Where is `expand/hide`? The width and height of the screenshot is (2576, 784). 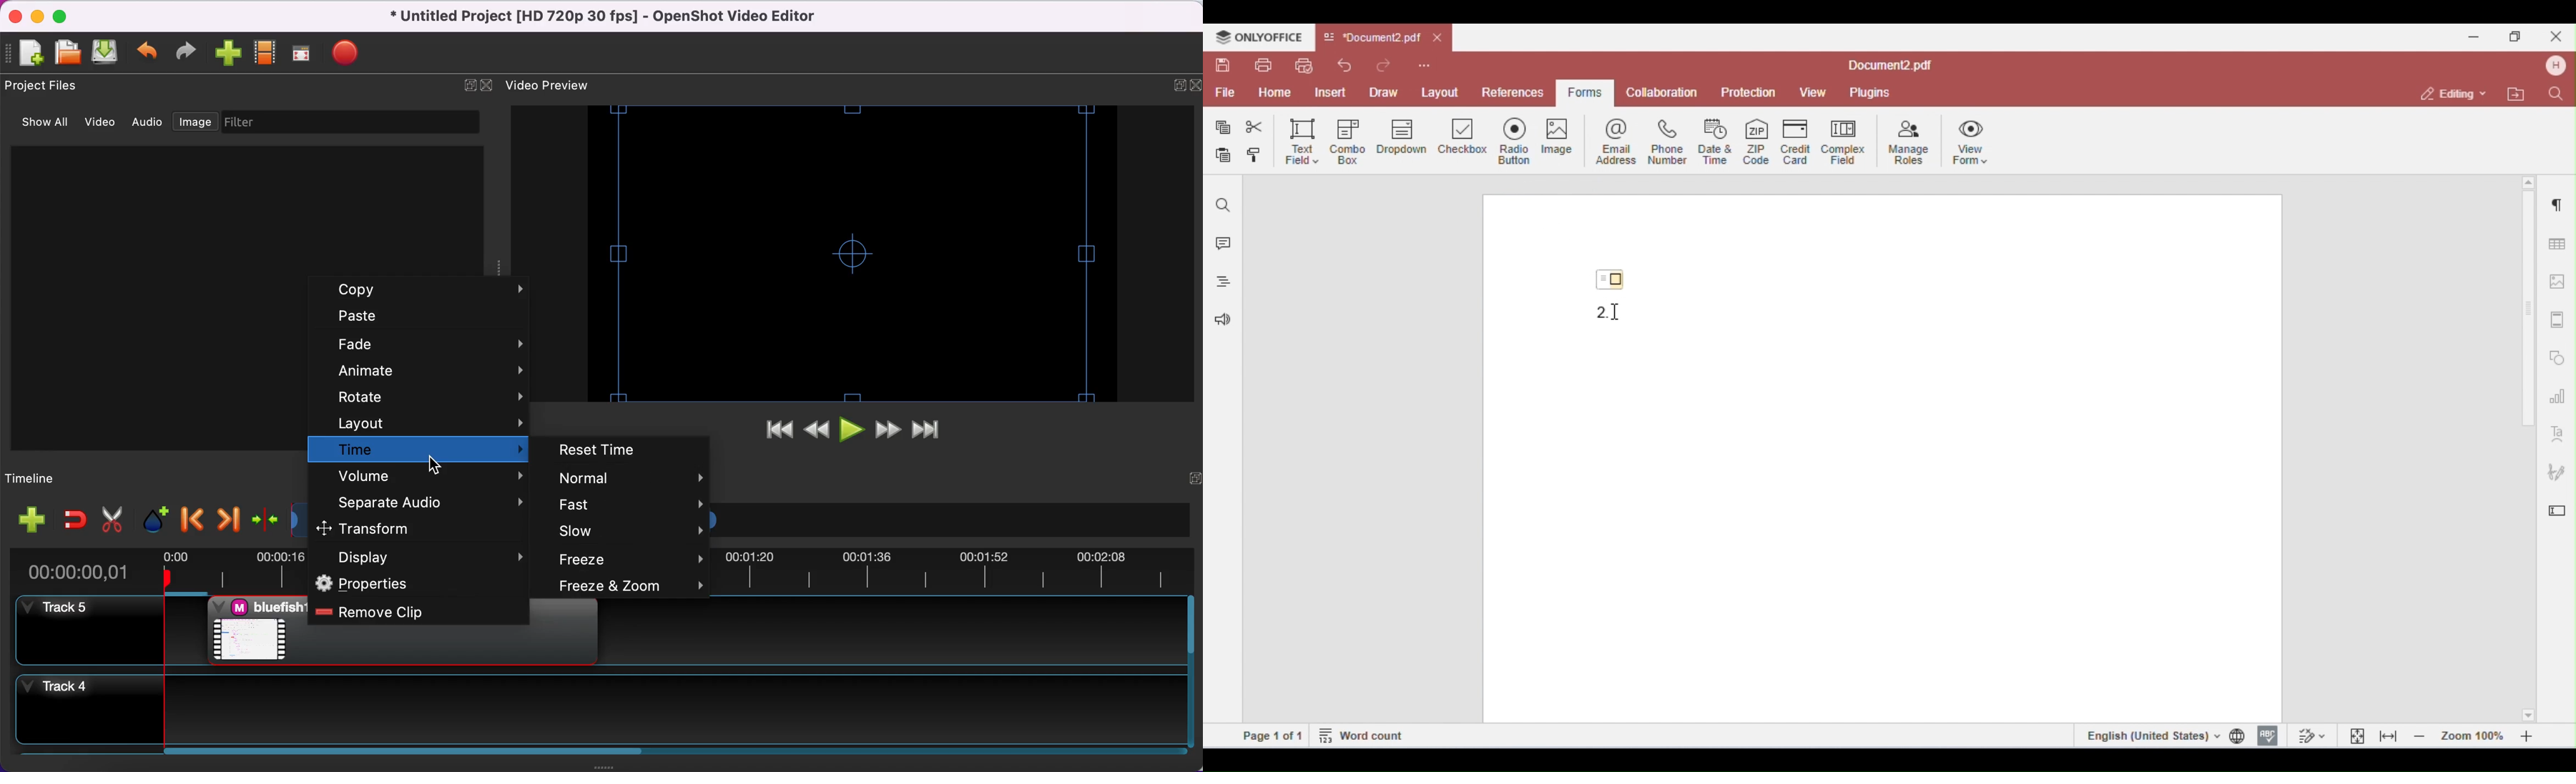
expand/hide is located at coordinates (470, 89).